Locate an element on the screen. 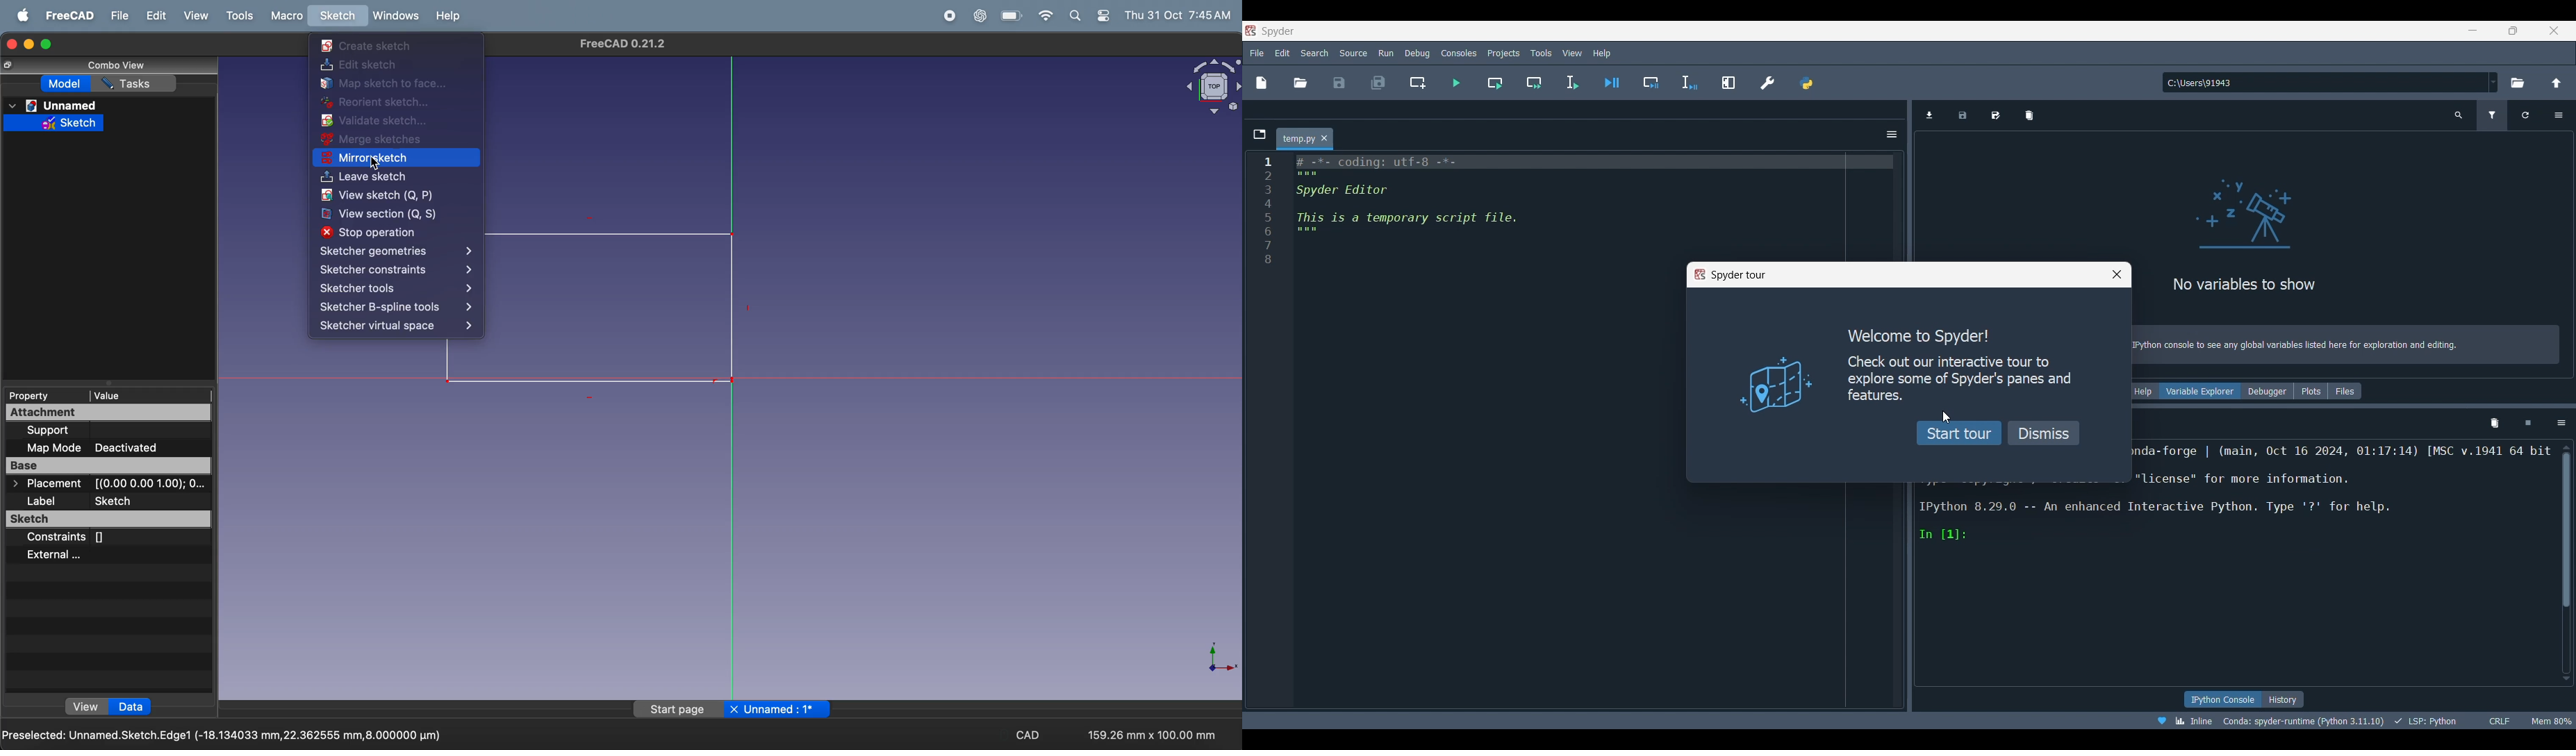 This screenshot has height=756, width=2576. cursor is located at coordinates (1945, 421).